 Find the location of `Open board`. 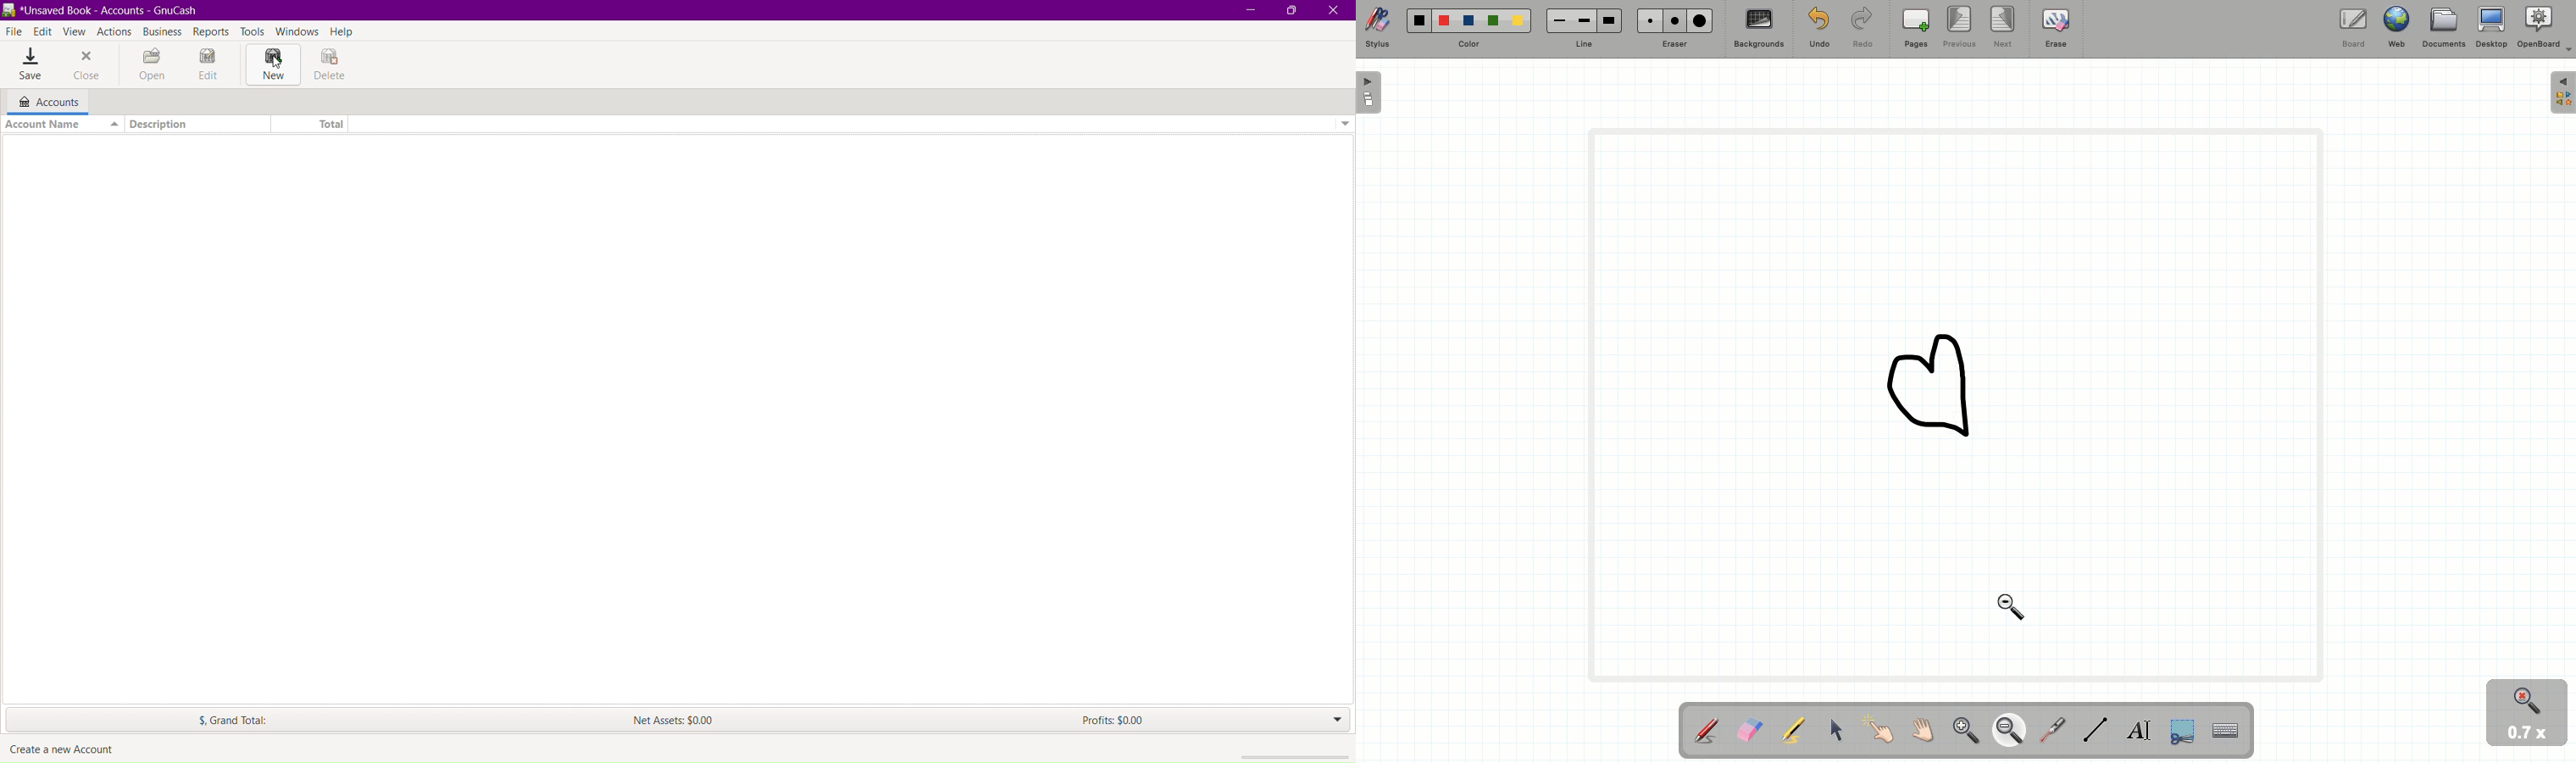

Open board is located at coordinates (1369, 94).